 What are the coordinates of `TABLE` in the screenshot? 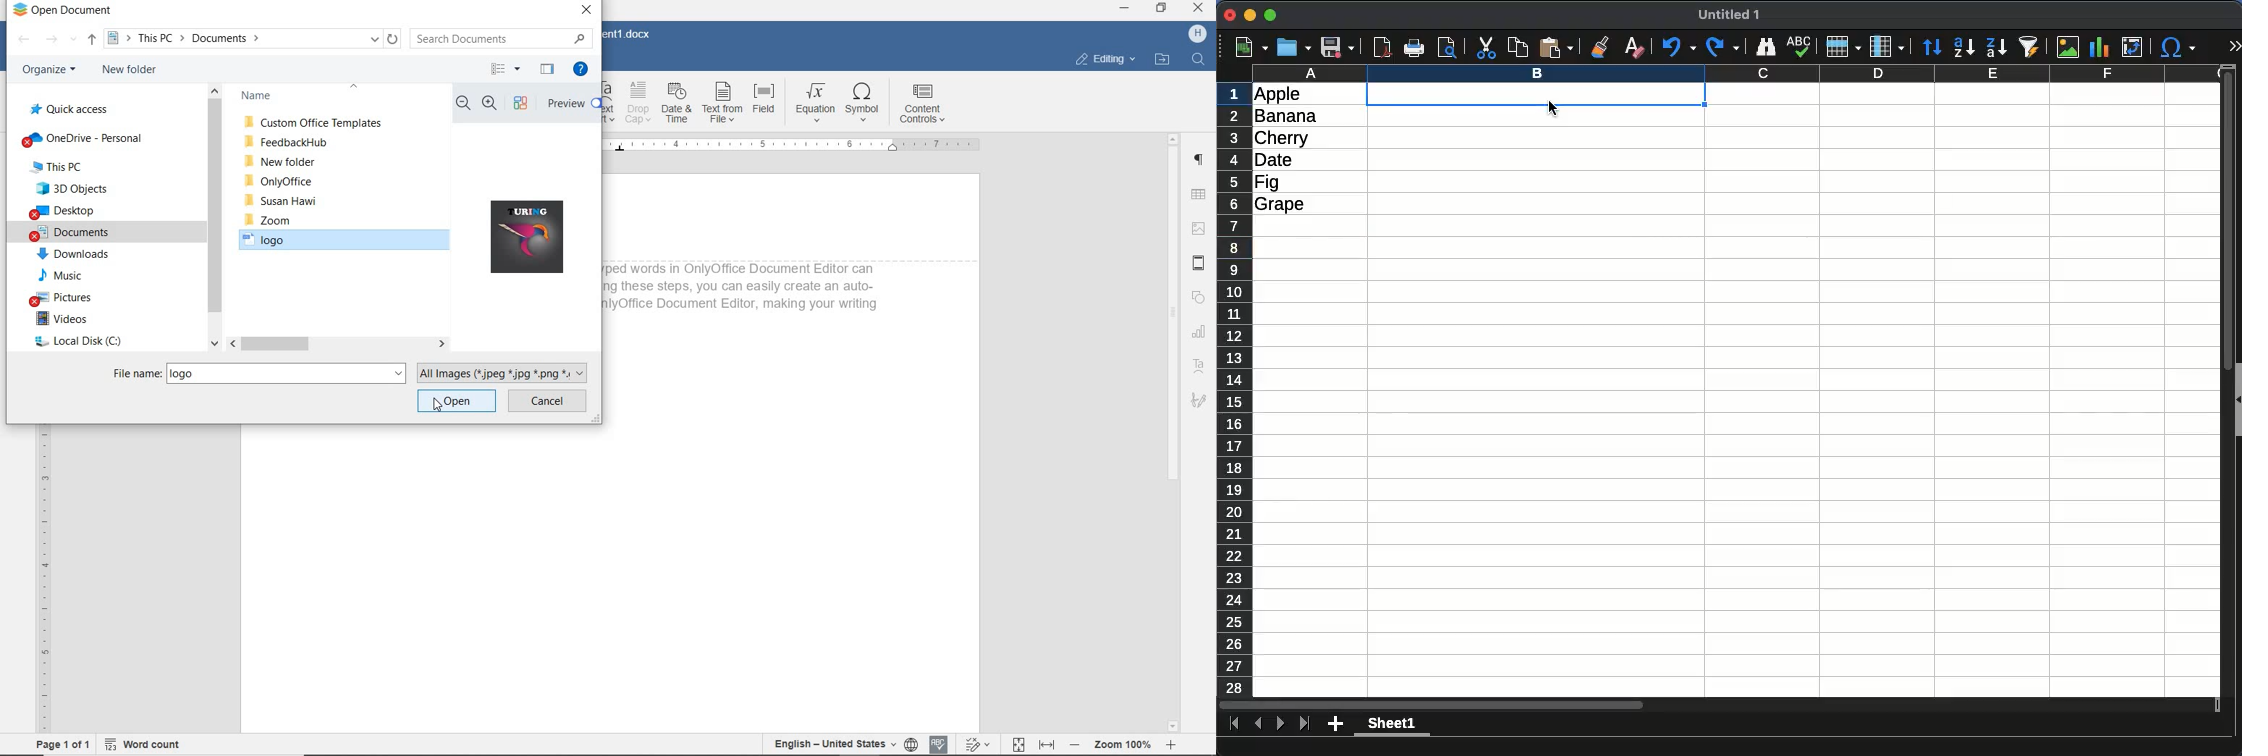 It's located at (1198, 195).